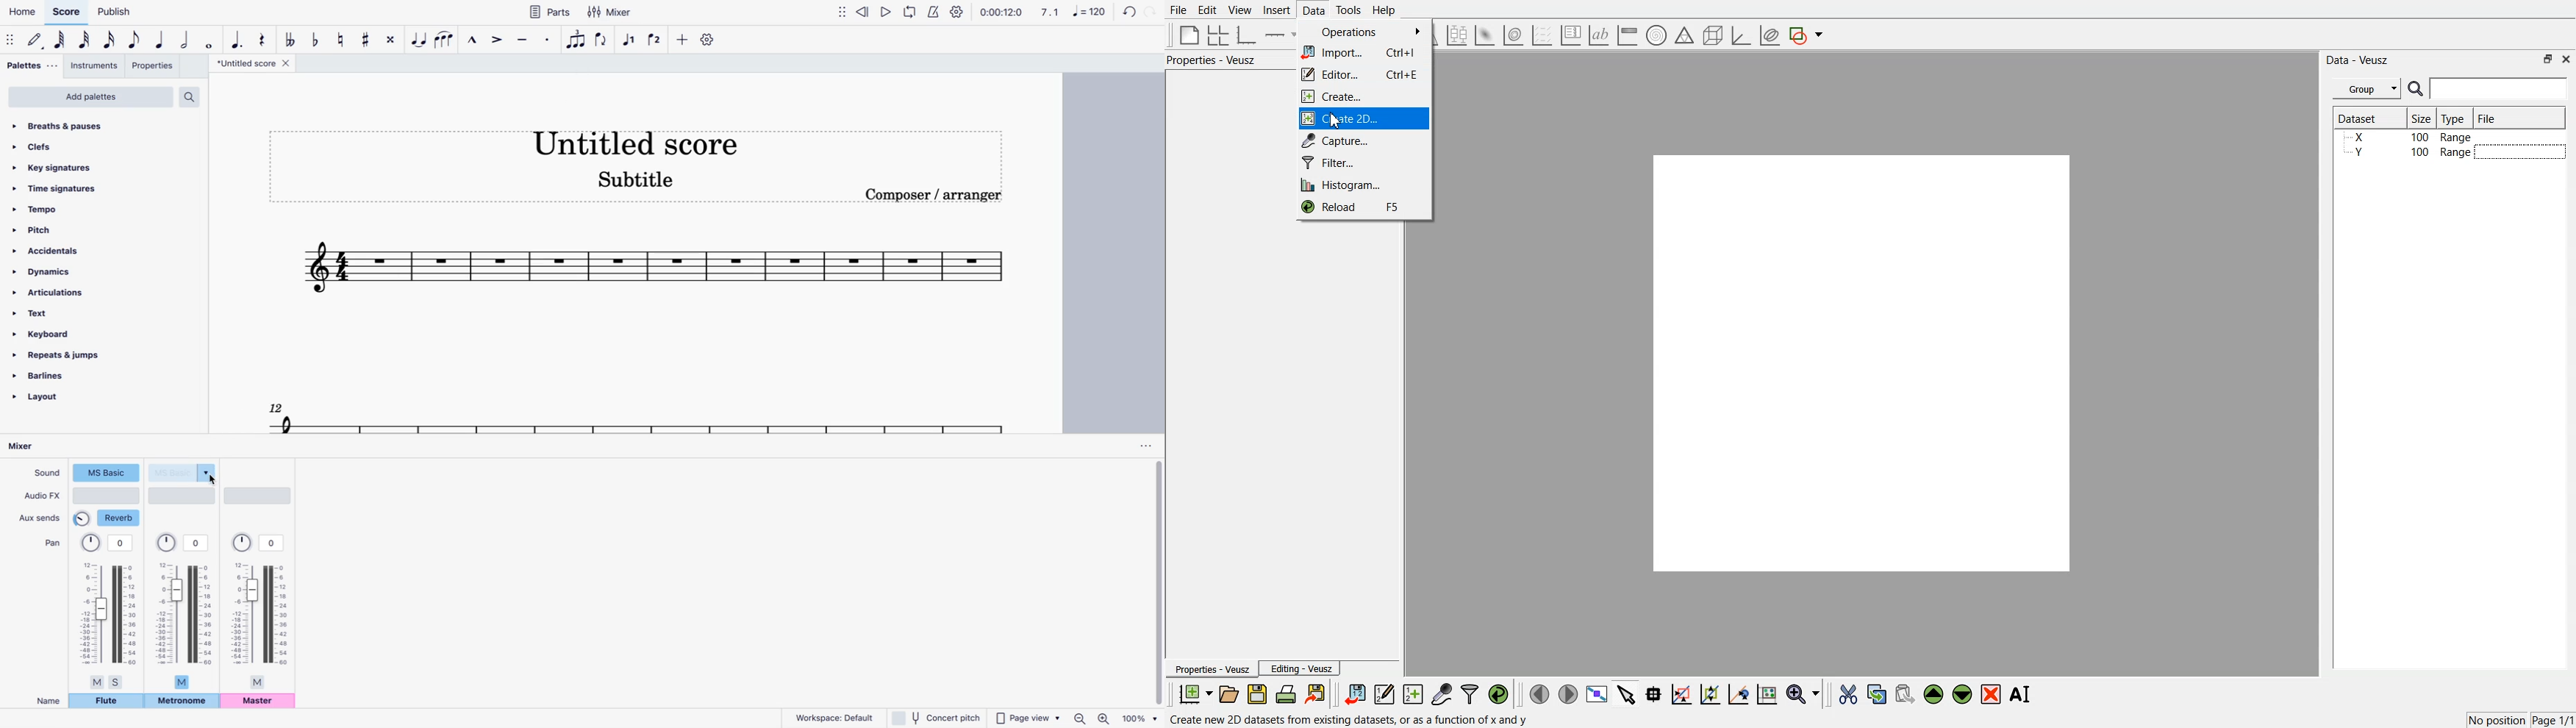  I want to click on default, so click(37, 41).